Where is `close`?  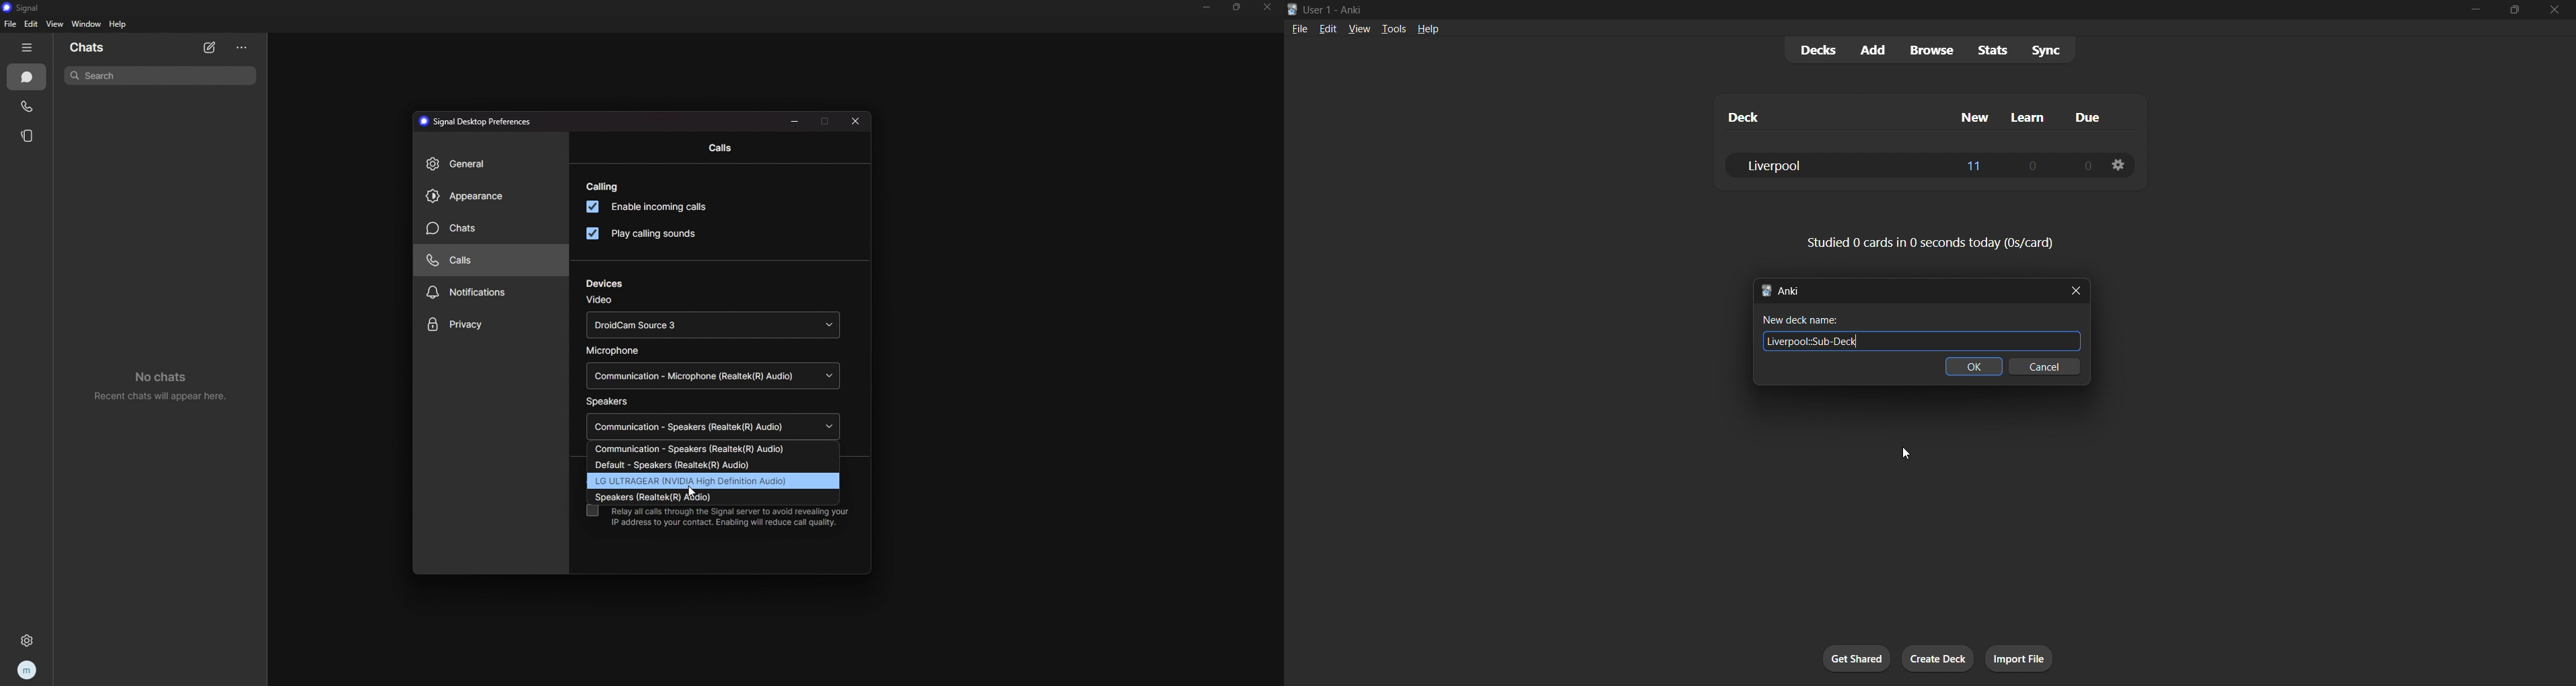
close is located at coordinates (1269, 7).